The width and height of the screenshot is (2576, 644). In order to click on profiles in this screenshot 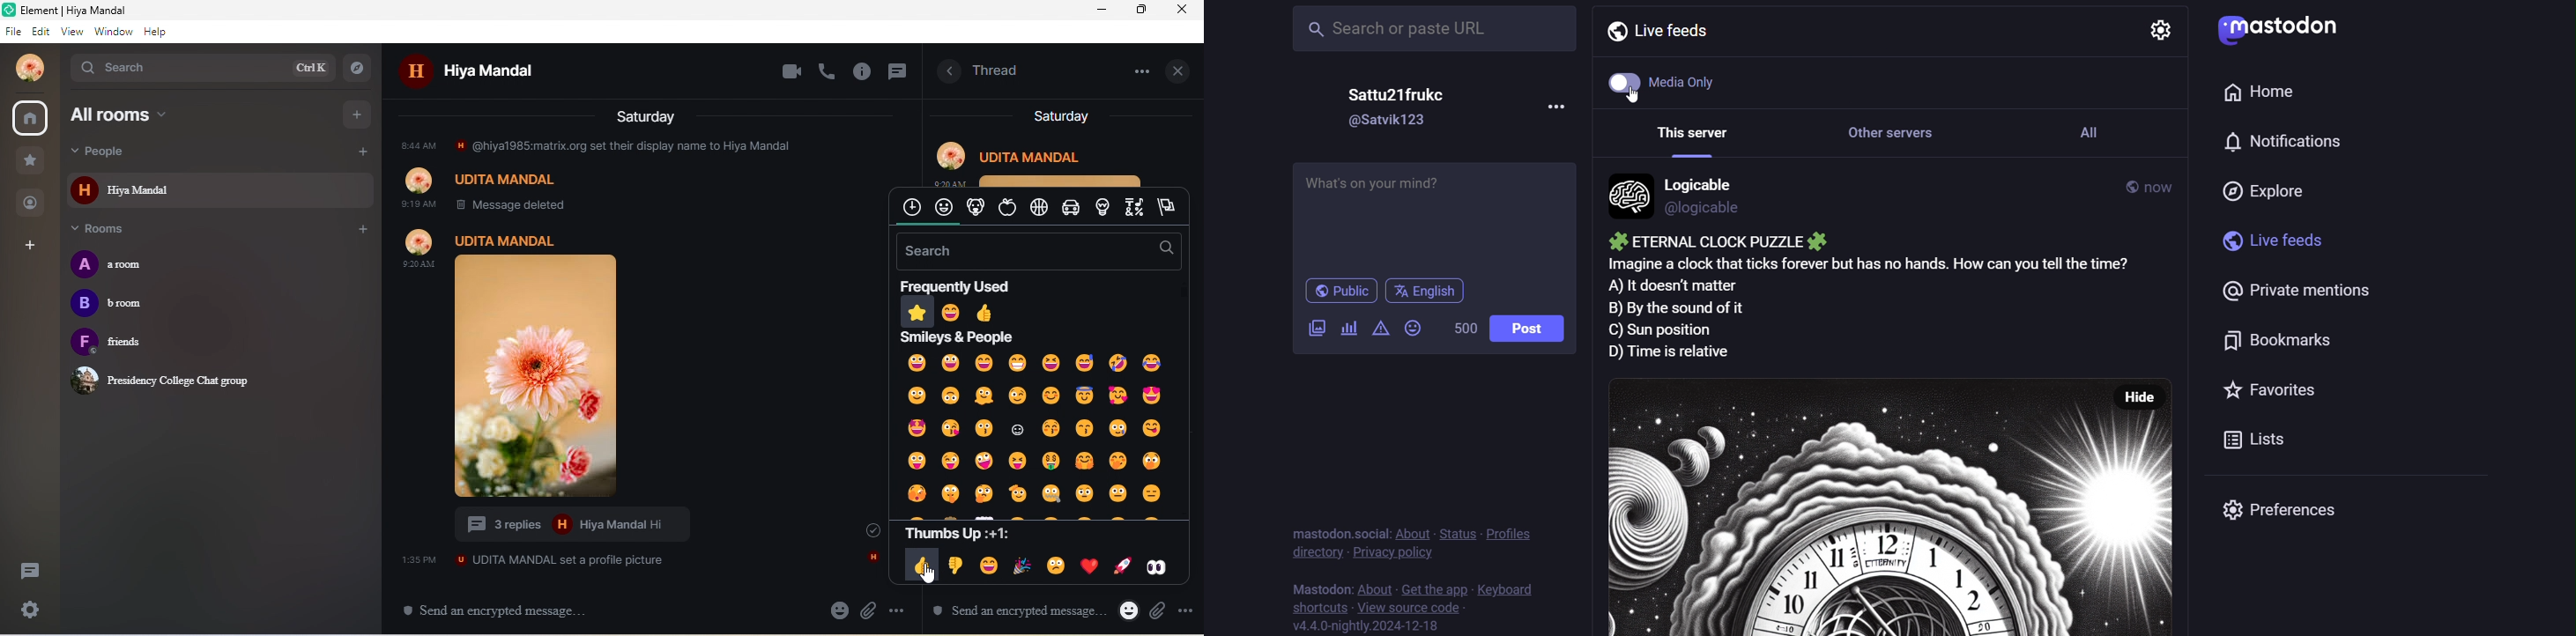, I will do `click(1510, 534)`.